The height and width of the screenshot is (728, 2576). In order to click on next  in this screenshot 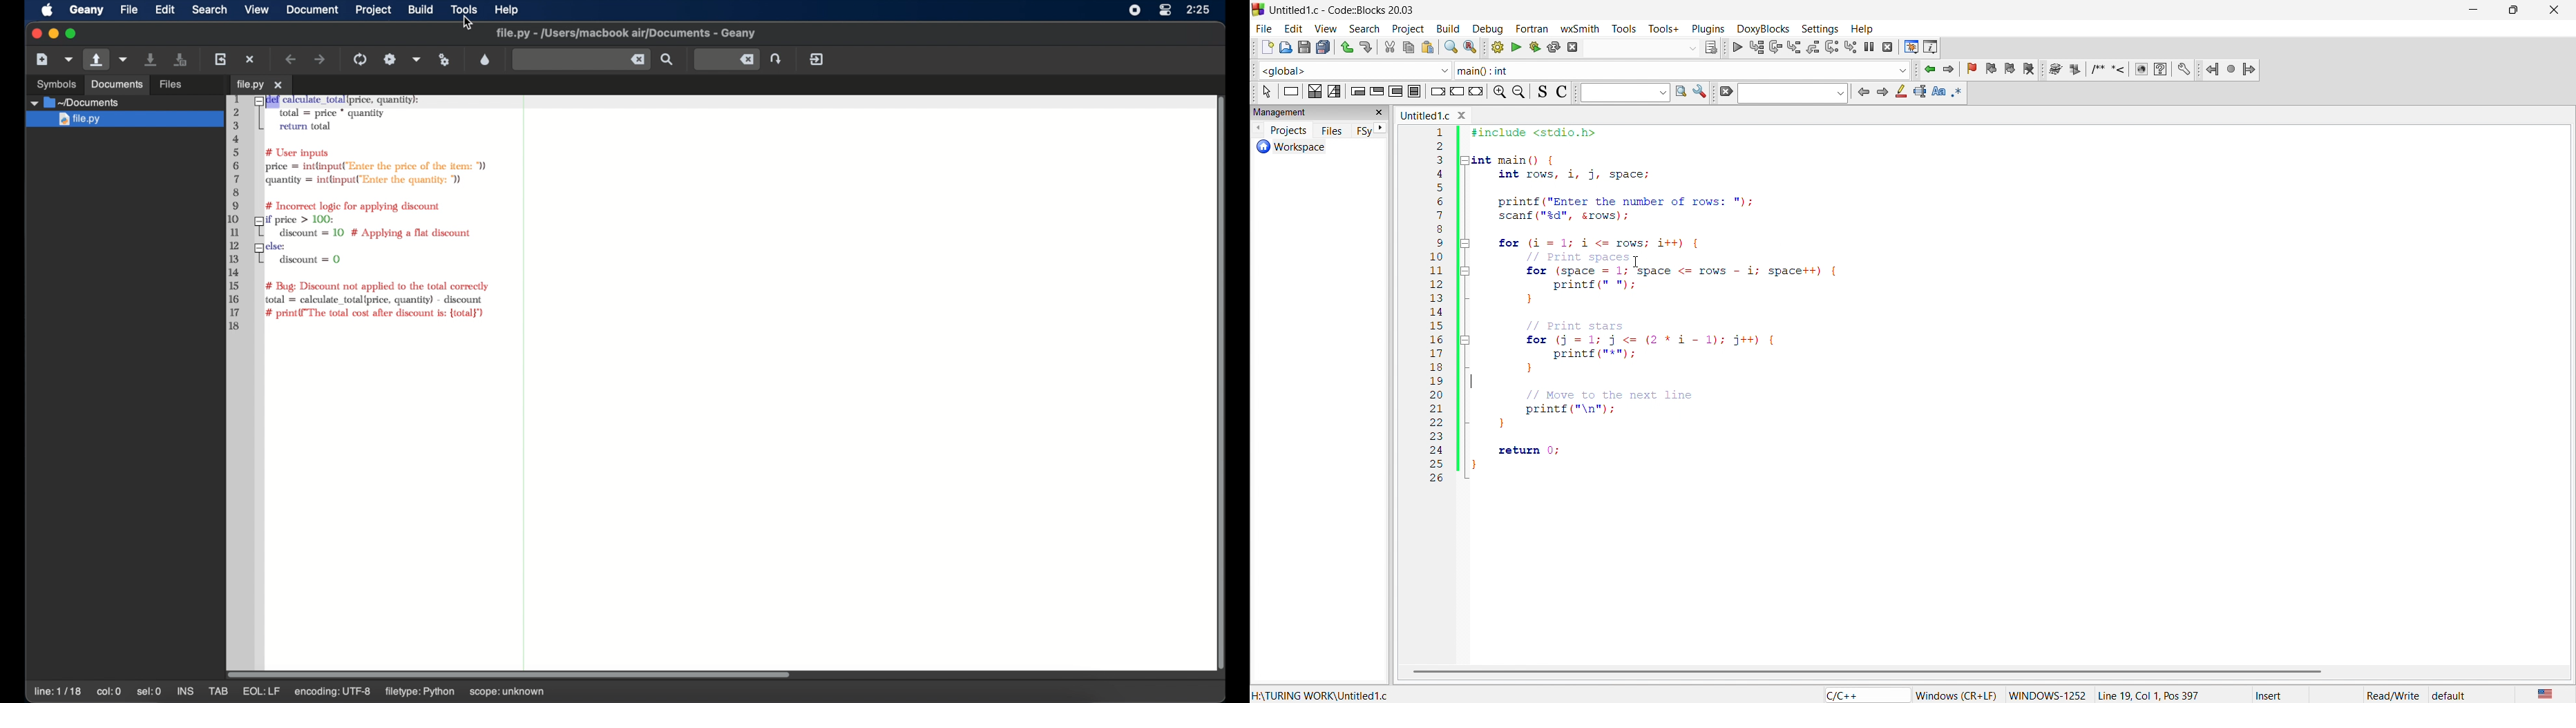, I will do `click(1881, 91)`.